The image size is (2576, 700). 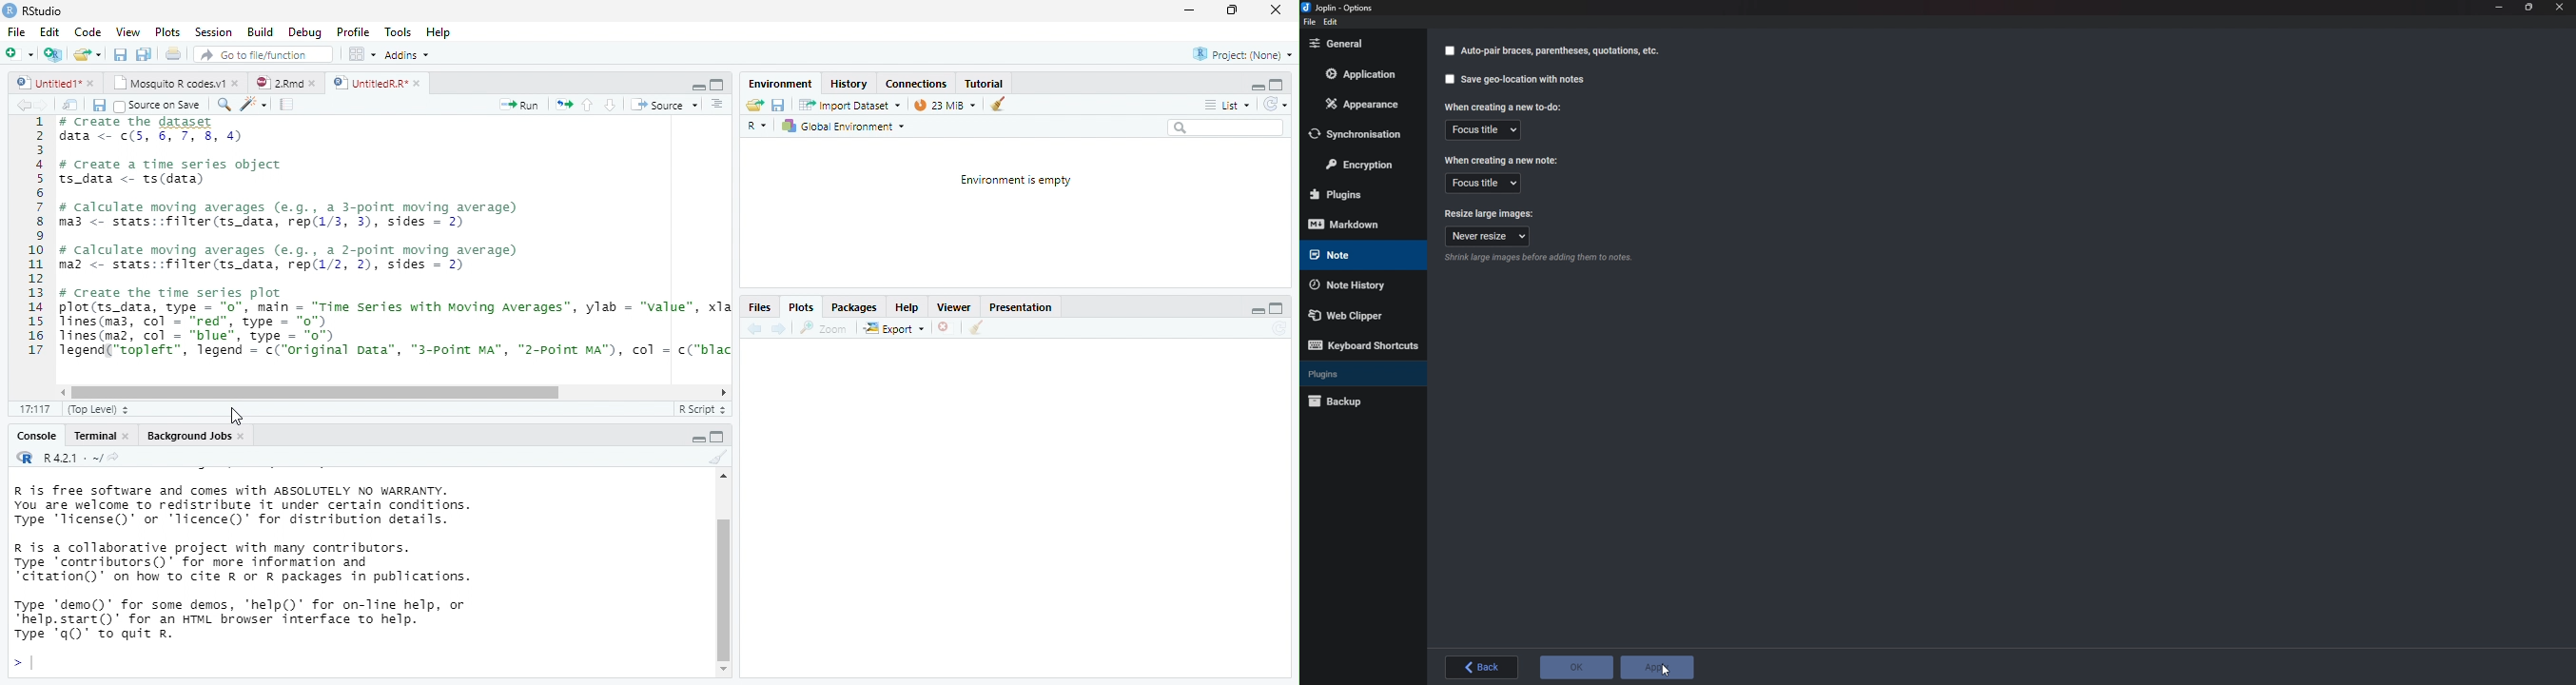 What do you see at coordinates (588, 105) in the screenshot?
I see `up` at bounding box center [588, 105].